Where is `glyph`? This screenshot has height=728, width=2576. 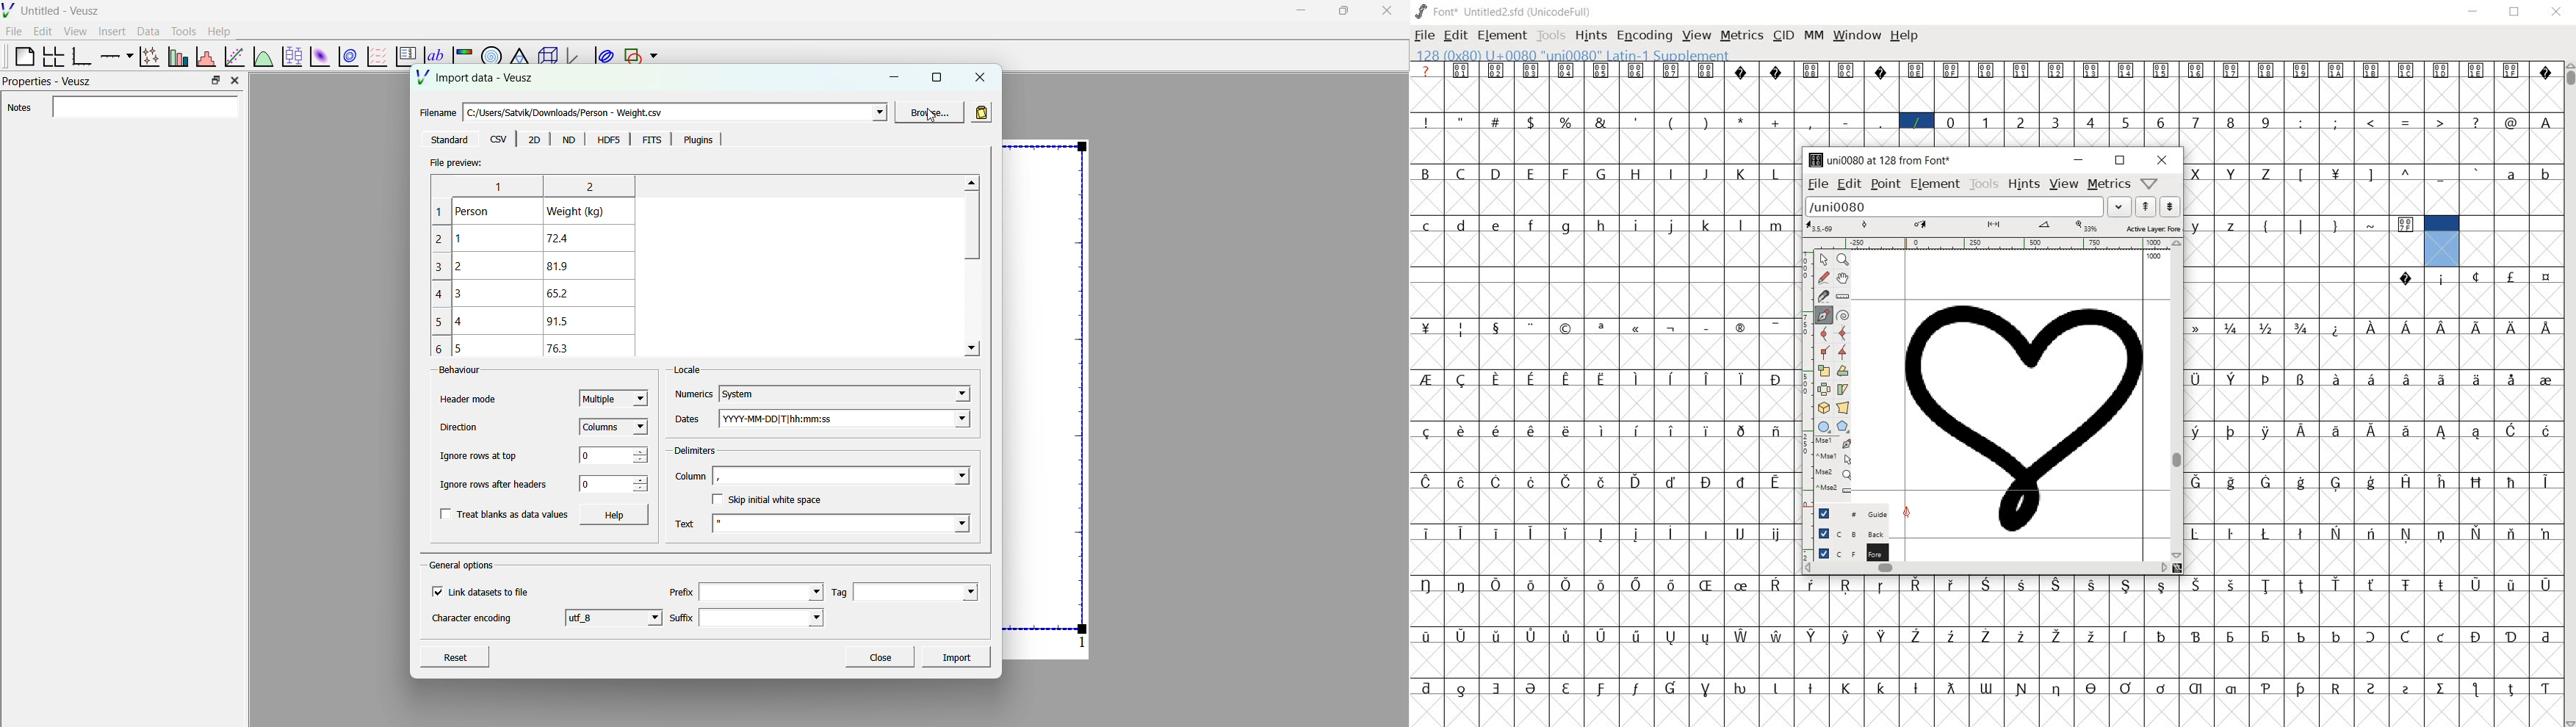 glyph is located at coordinates (2230, 122).